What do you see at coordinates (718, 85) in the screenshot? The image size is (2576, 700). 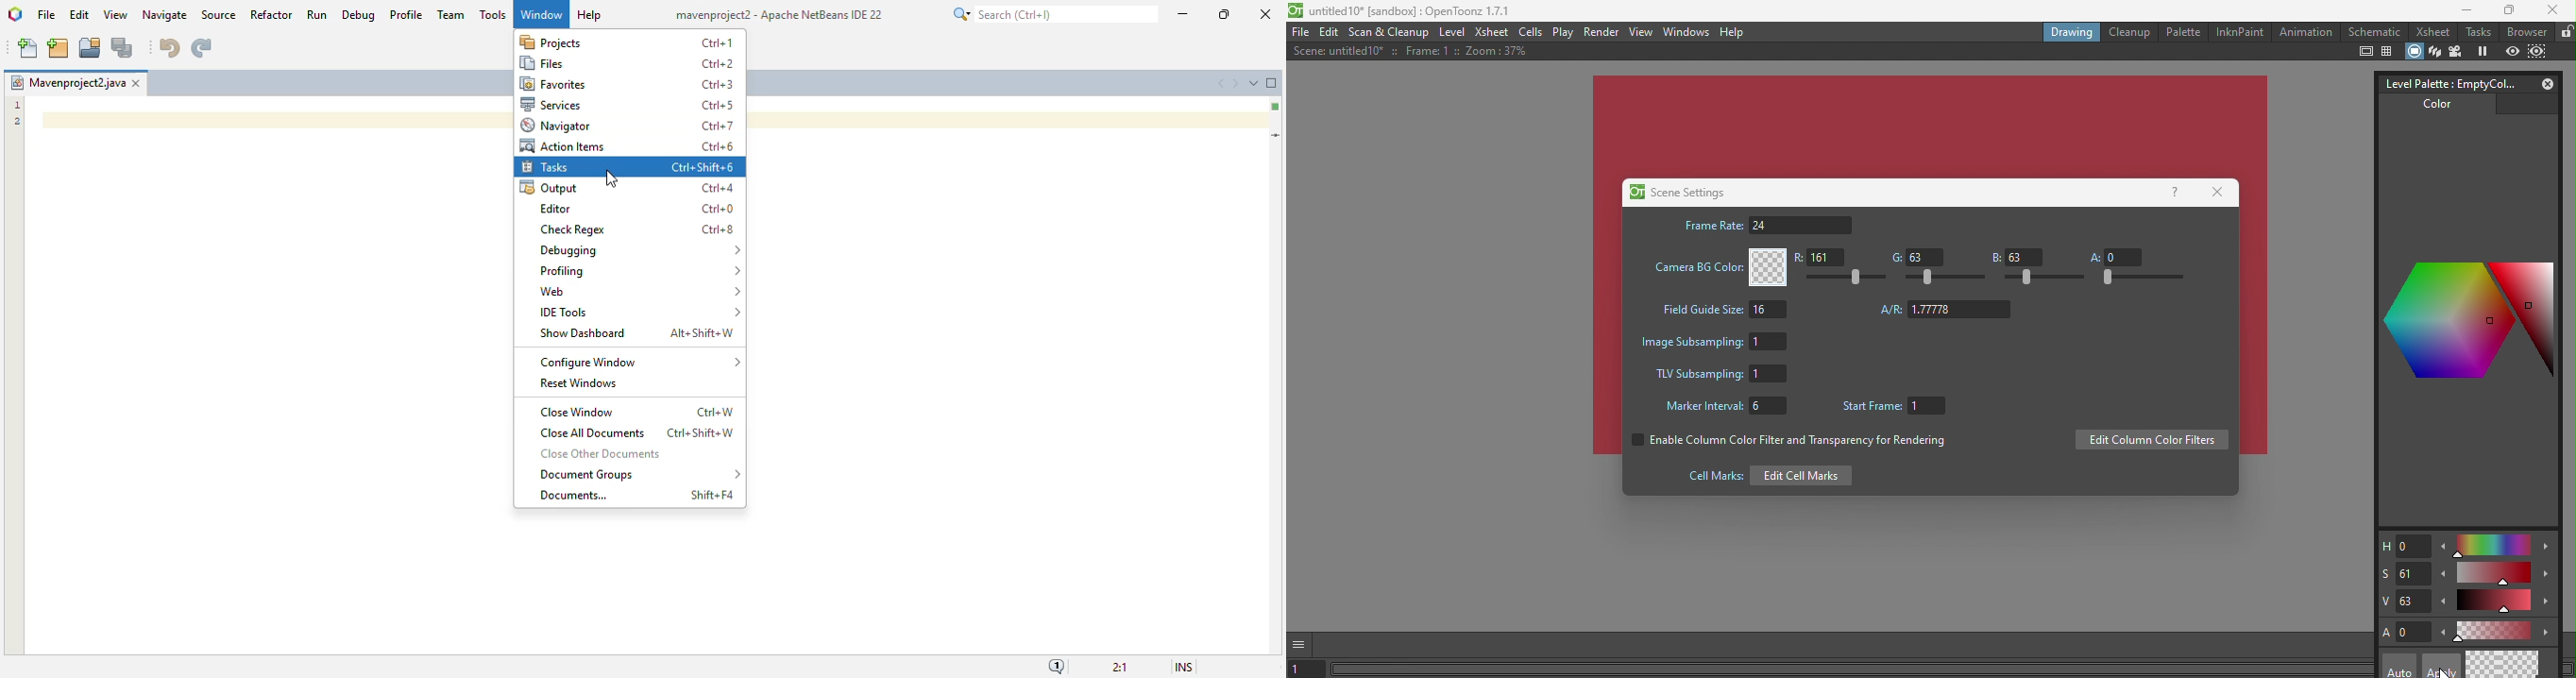 I see `shortcut for favorites` at bounding box center [718, 85].